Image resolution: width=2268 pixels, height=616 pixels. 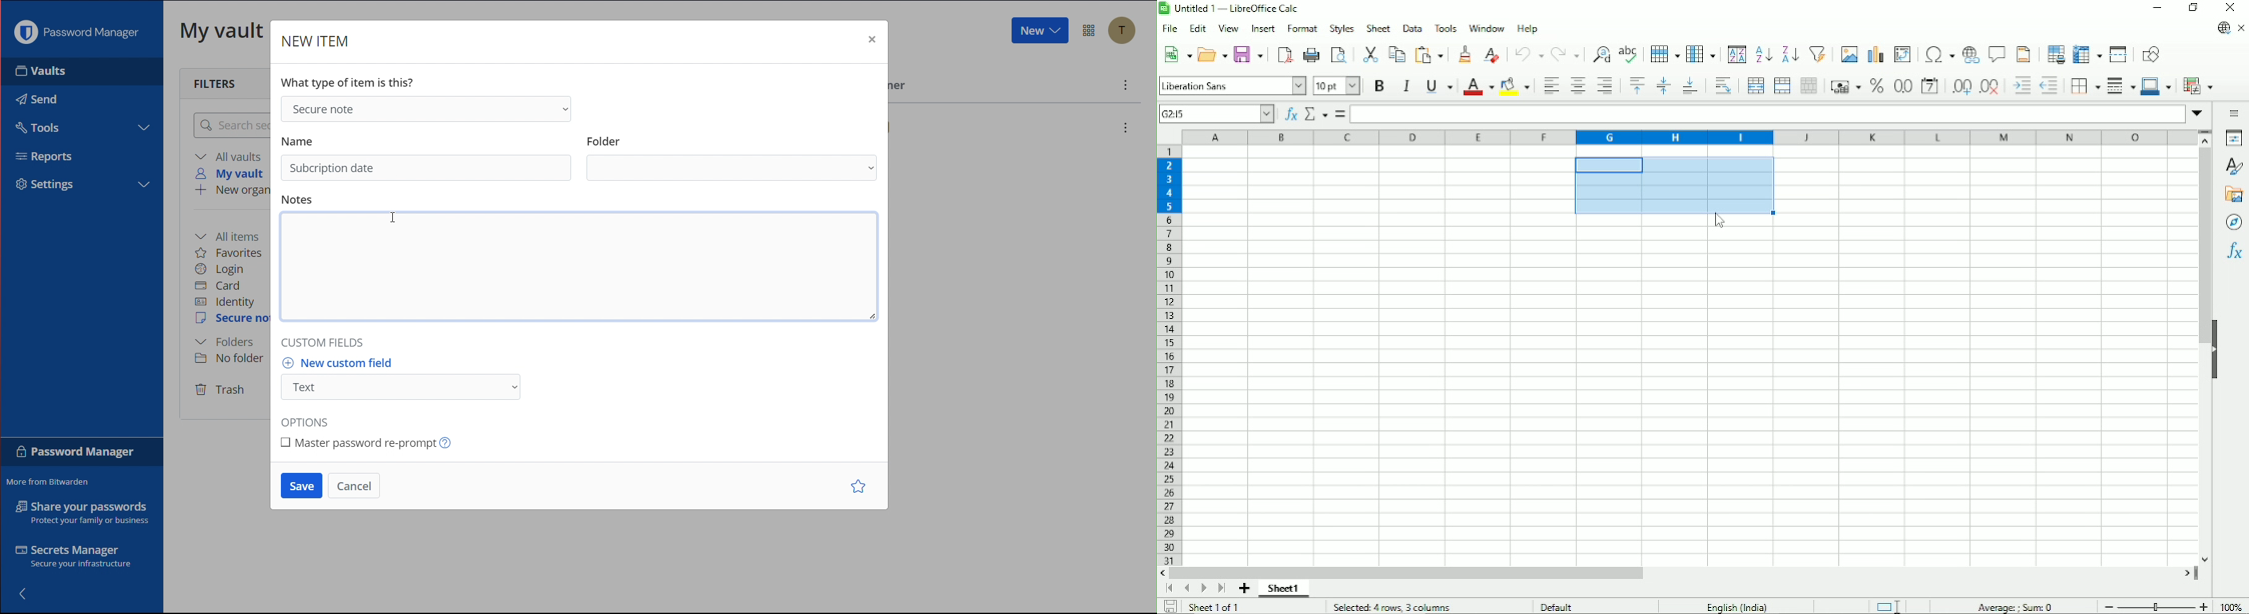 I want to click on Account, so click(x=1126, y=32).